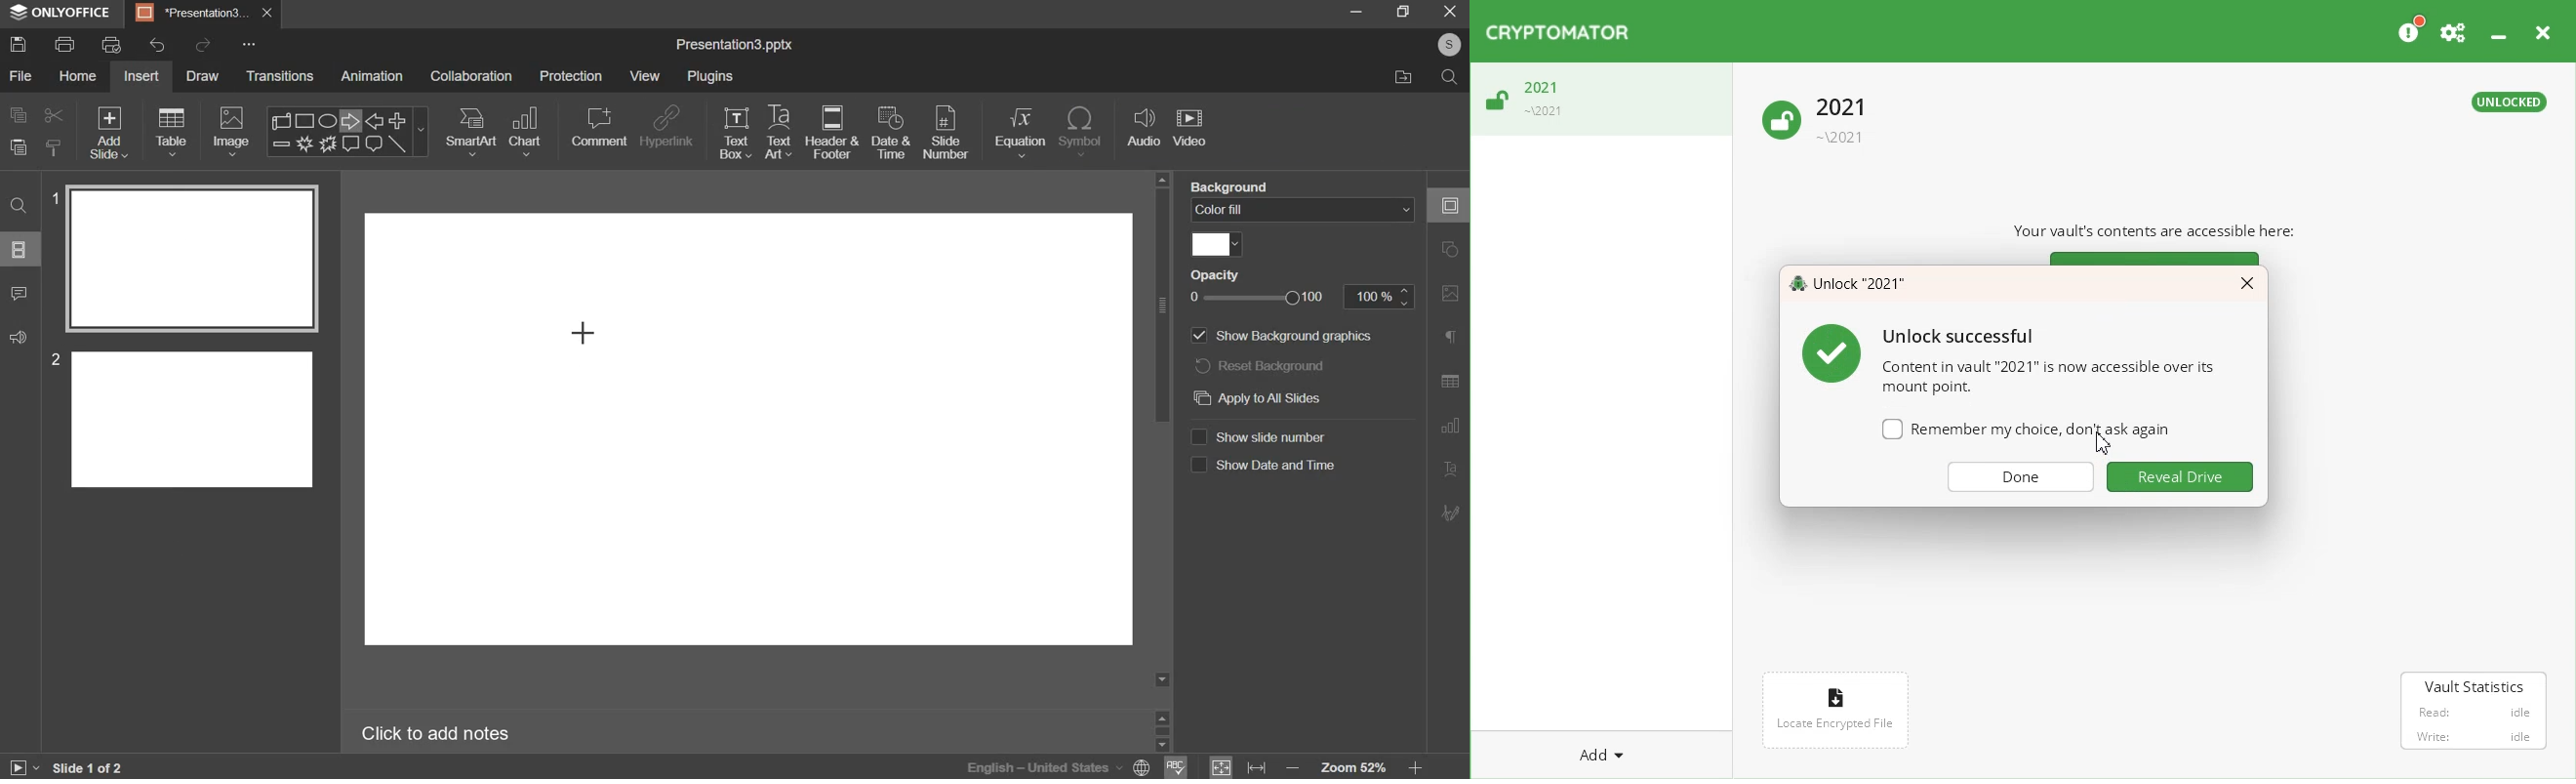 Image resolution: width=2576 pixels, height=784 pixels. What do you see at coordinates (306, 120) in the screenshot?
I see `rectangle` at bounding box center [306, 120].